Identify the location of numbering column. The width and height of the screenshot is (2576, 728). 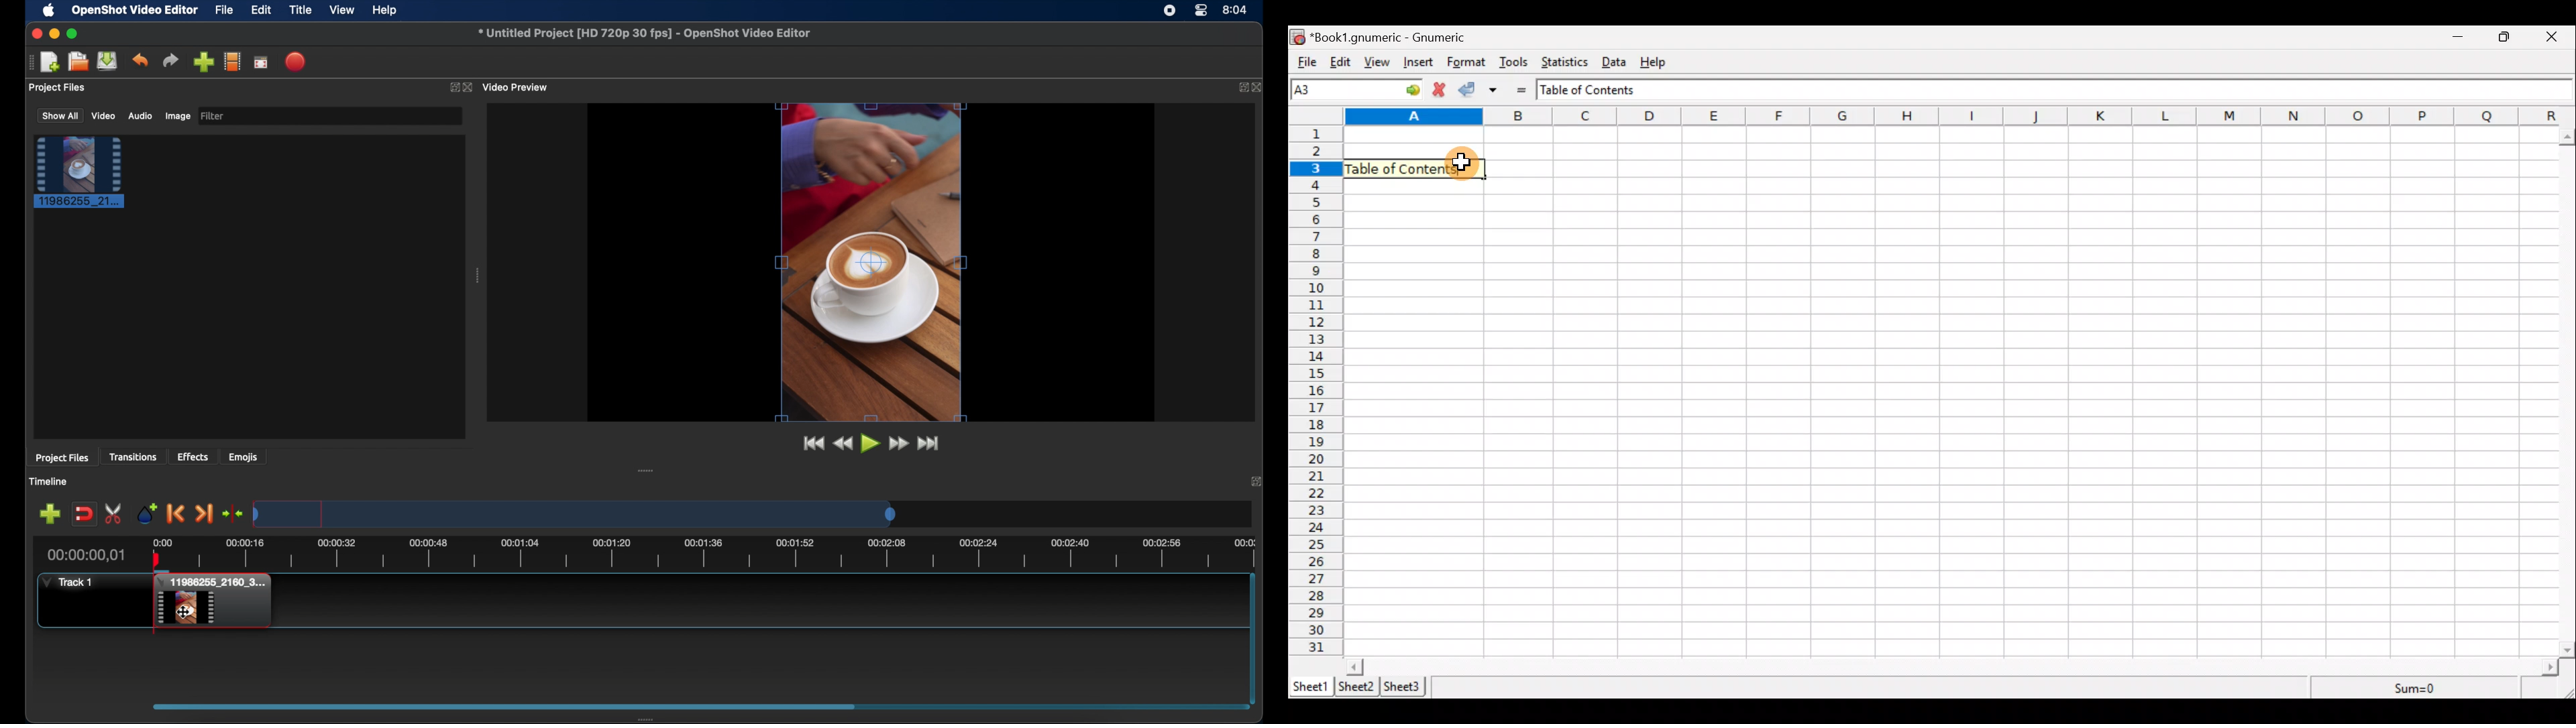
(1316, 390).